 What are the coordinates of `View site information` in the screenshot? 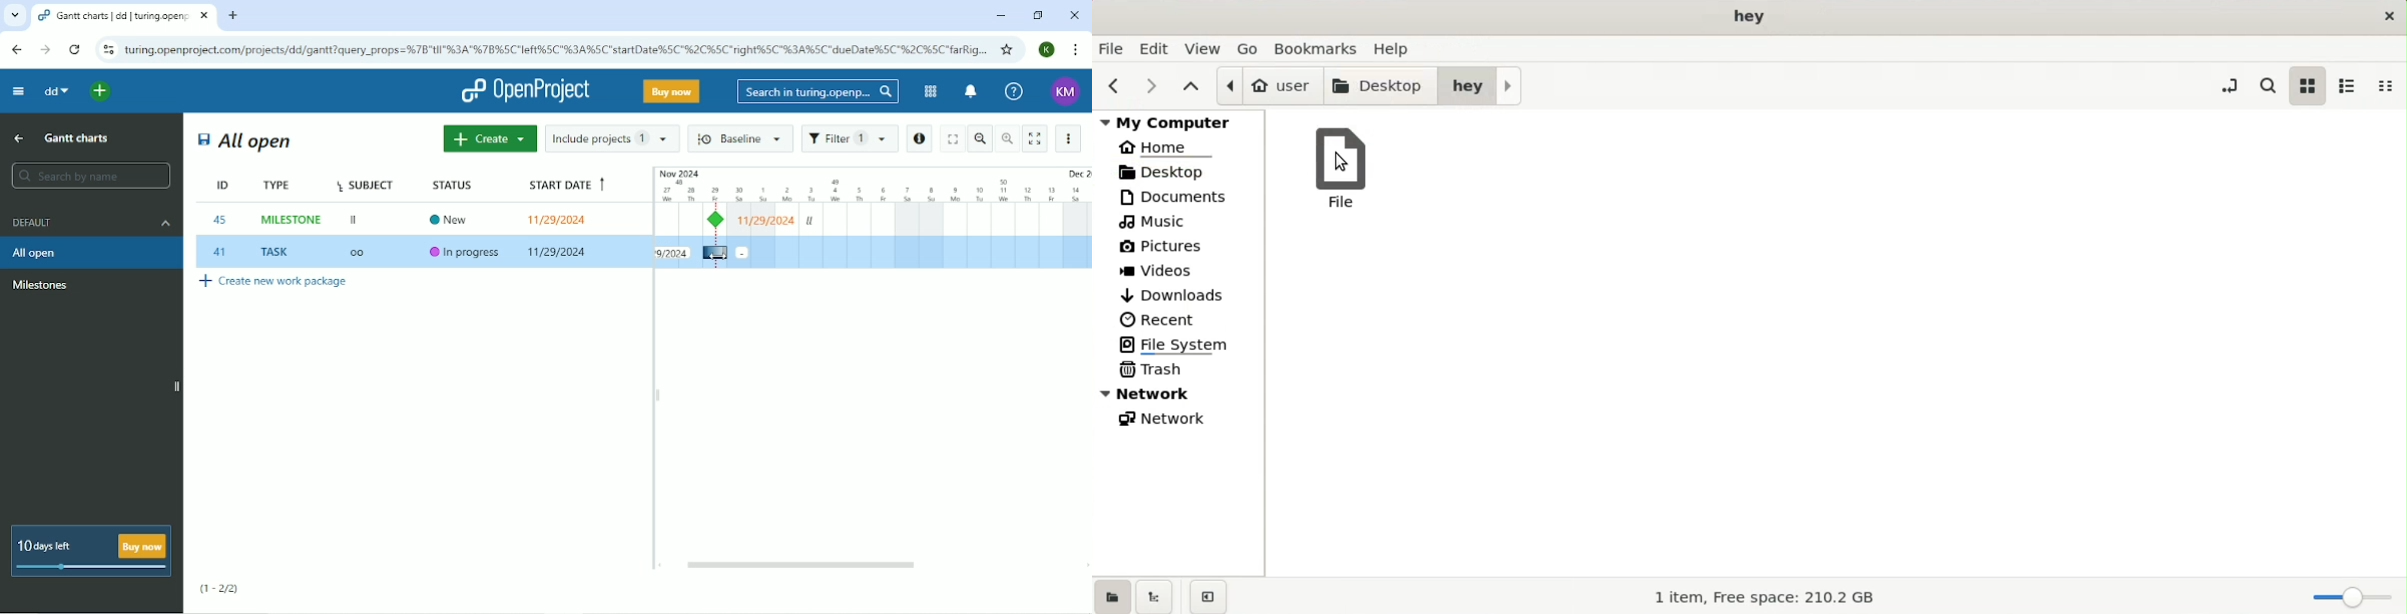 It's located at (107, 50).